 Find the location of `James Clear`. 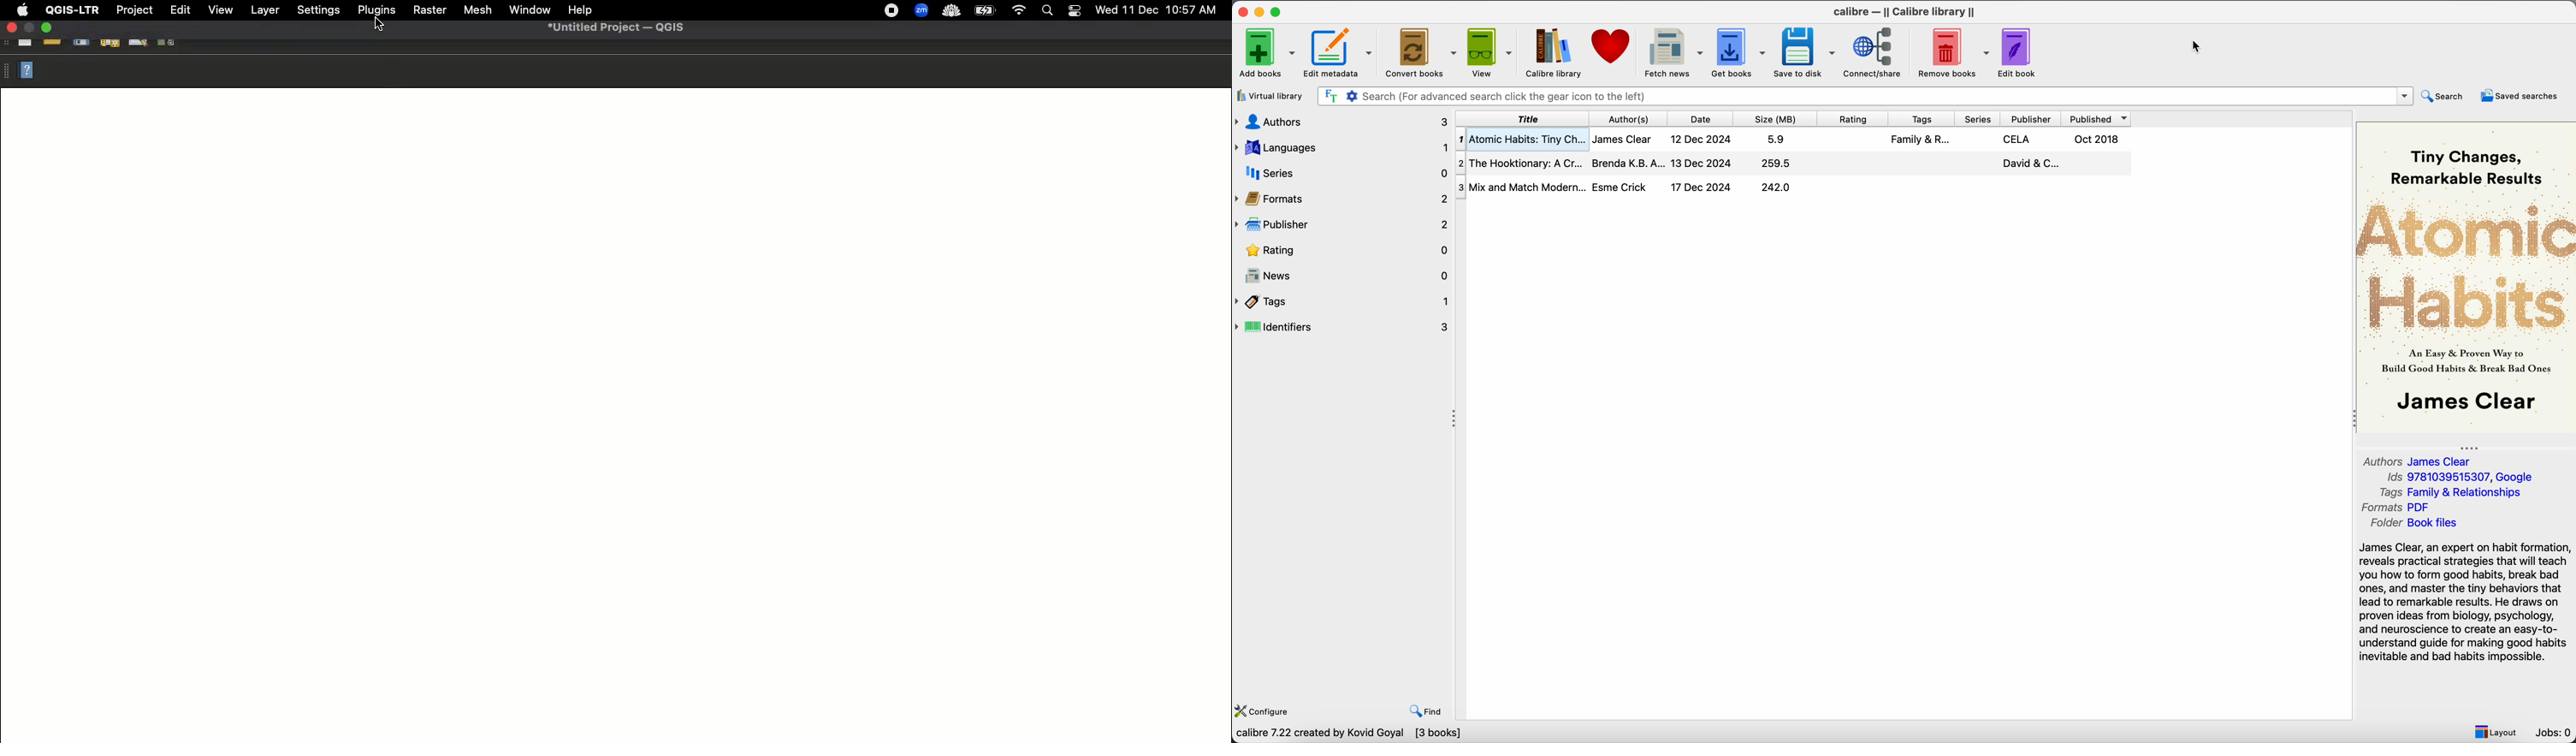

James Clear is located at coordinates (1623, 140).